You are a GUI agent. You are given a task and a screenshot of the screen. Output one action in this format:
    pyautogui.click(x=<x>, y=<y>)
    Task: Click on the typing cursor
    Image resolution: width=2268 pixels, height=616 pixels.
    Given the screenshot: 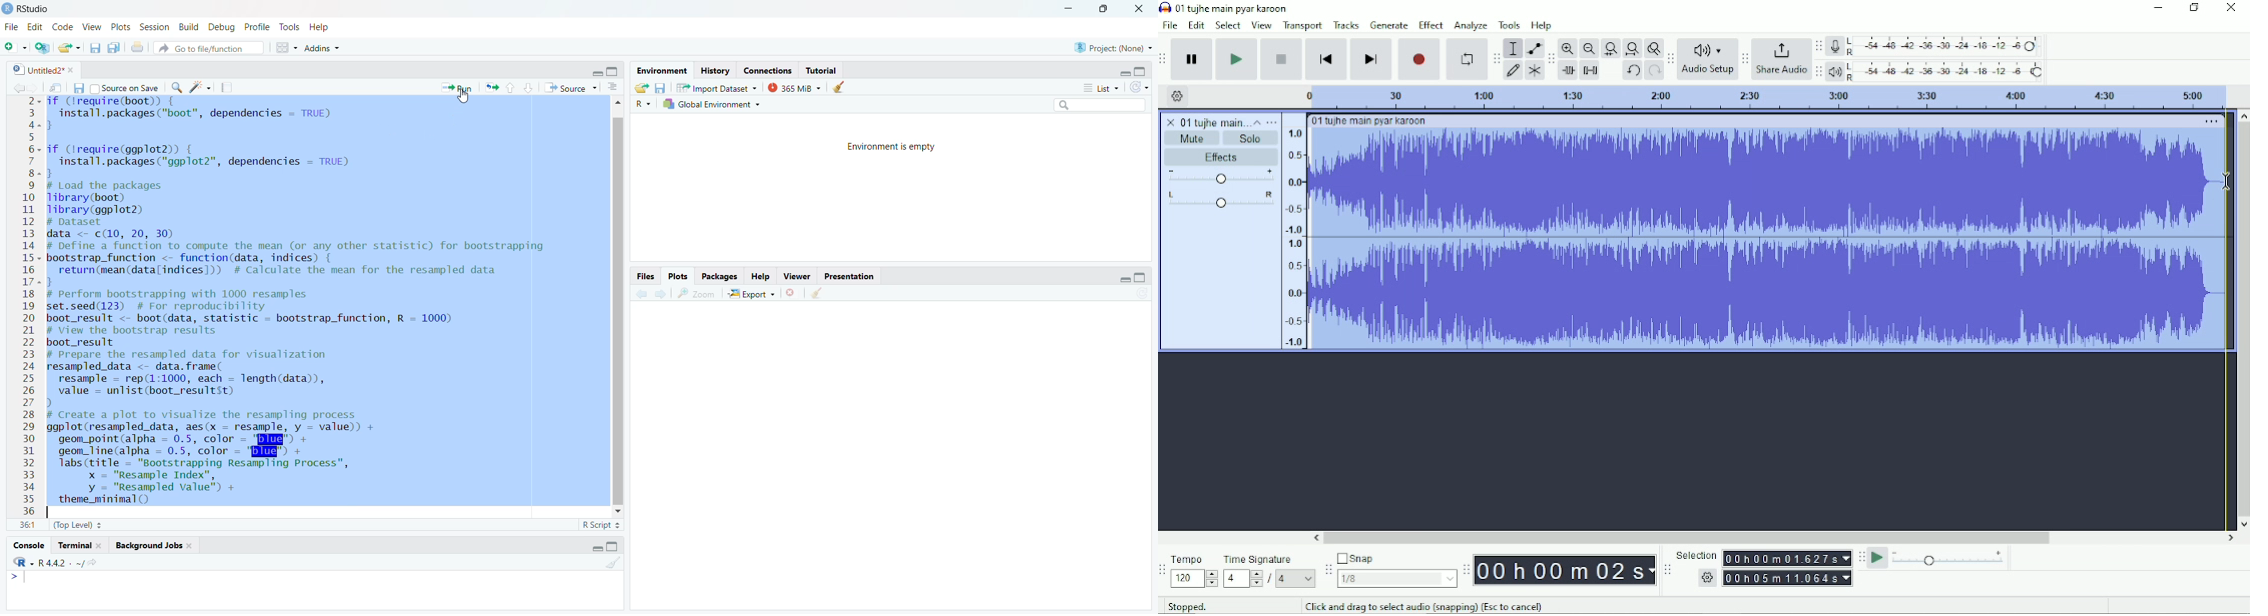 What is the action you would take?
    pyautogui.click(x=52, y=512)
    